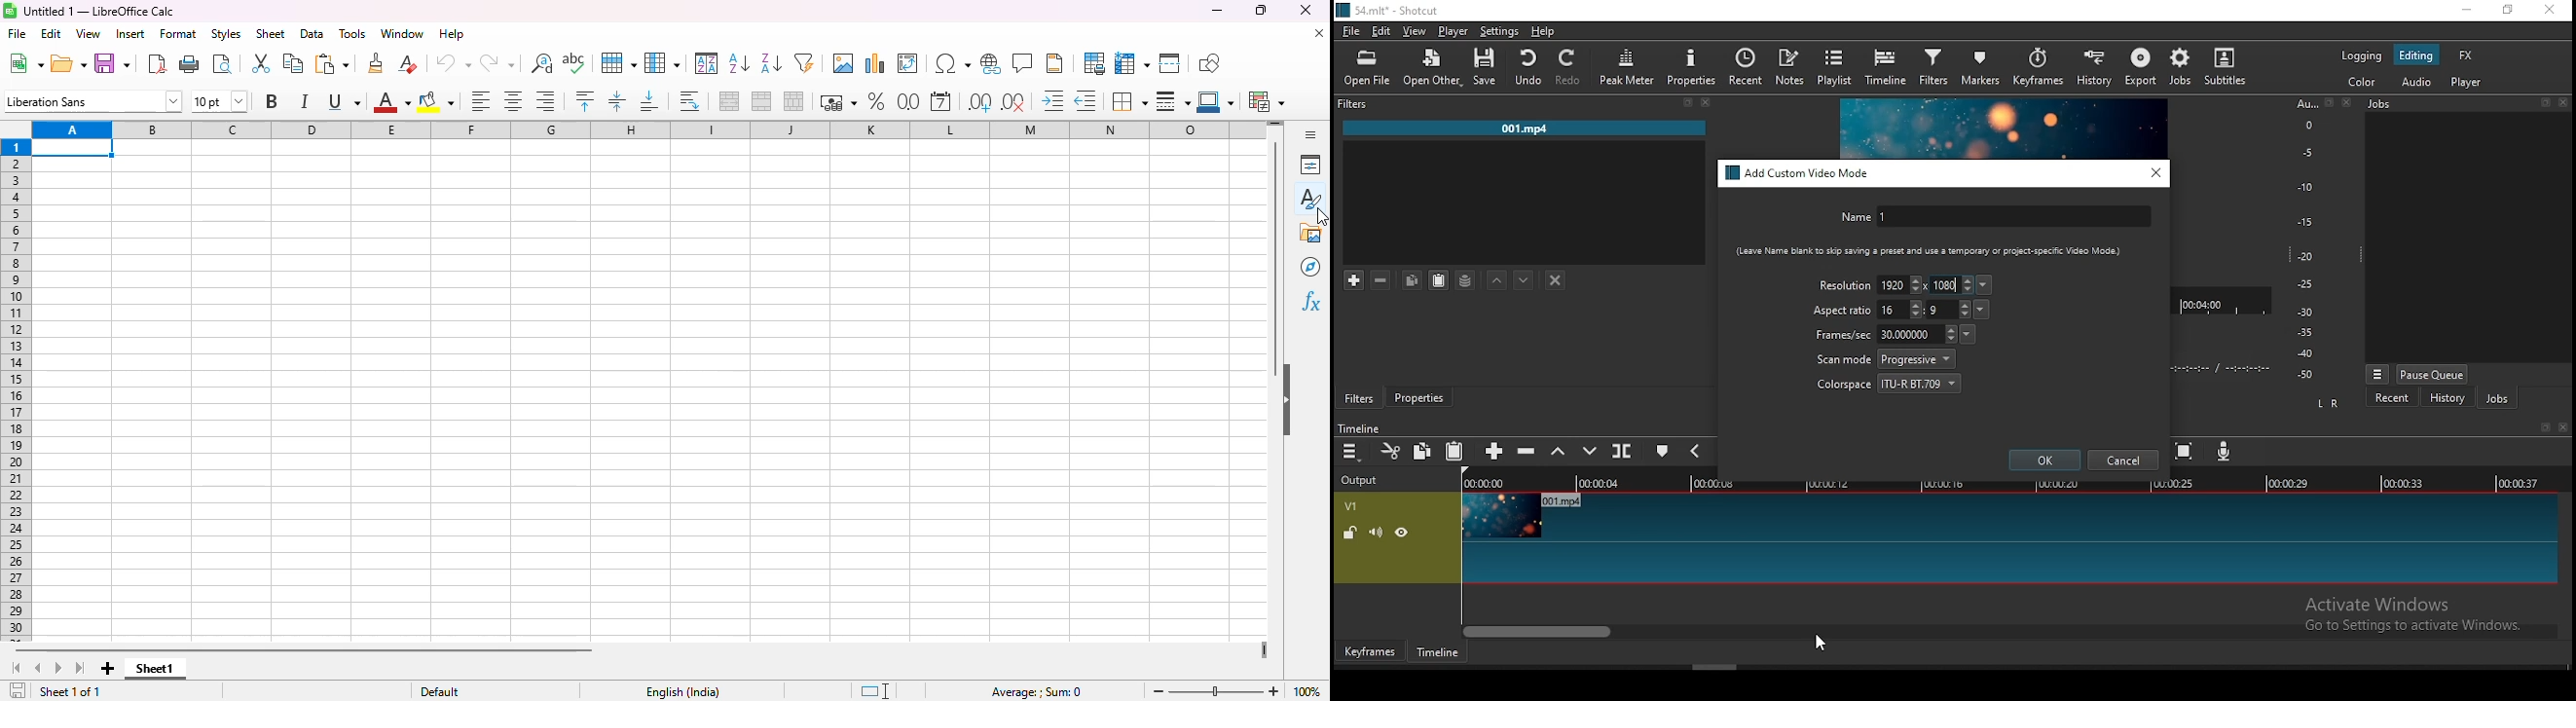 The height and width of the screenshot is (728, 2576). I want to click on undo, so click(1529, 67).